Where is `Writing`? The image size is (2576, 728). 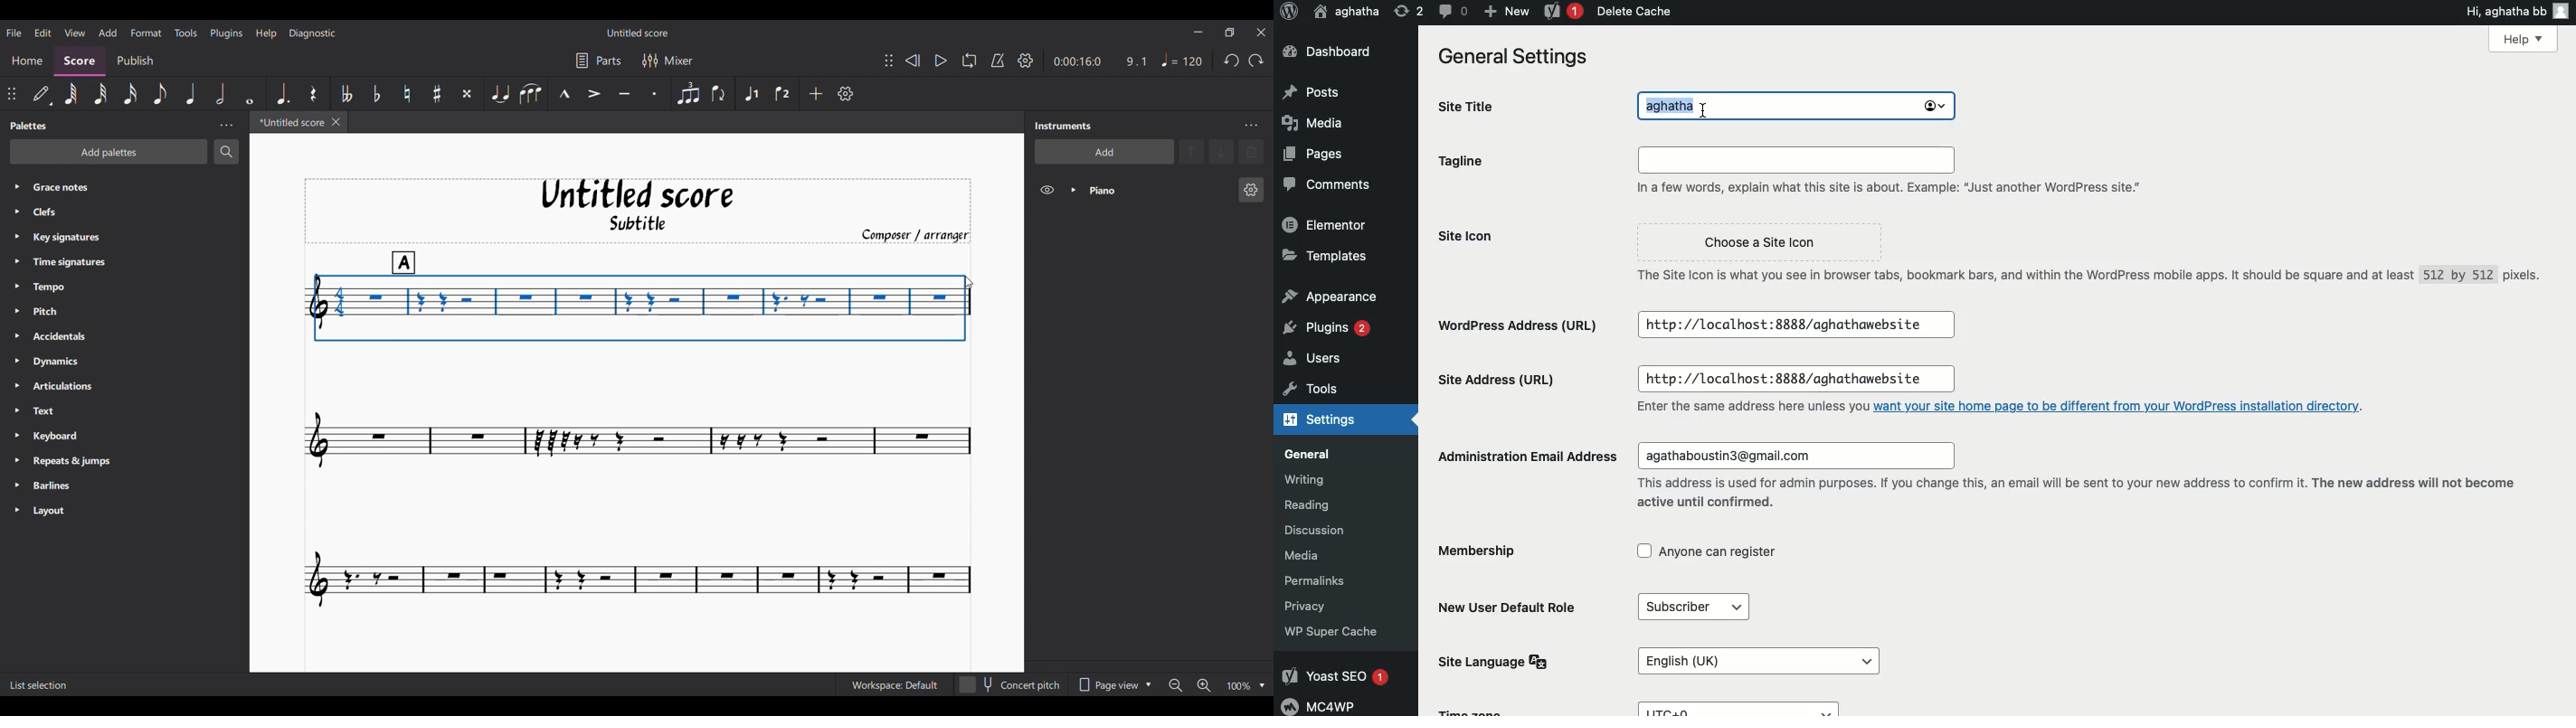 Writing is located at coordinates (1303, 481).